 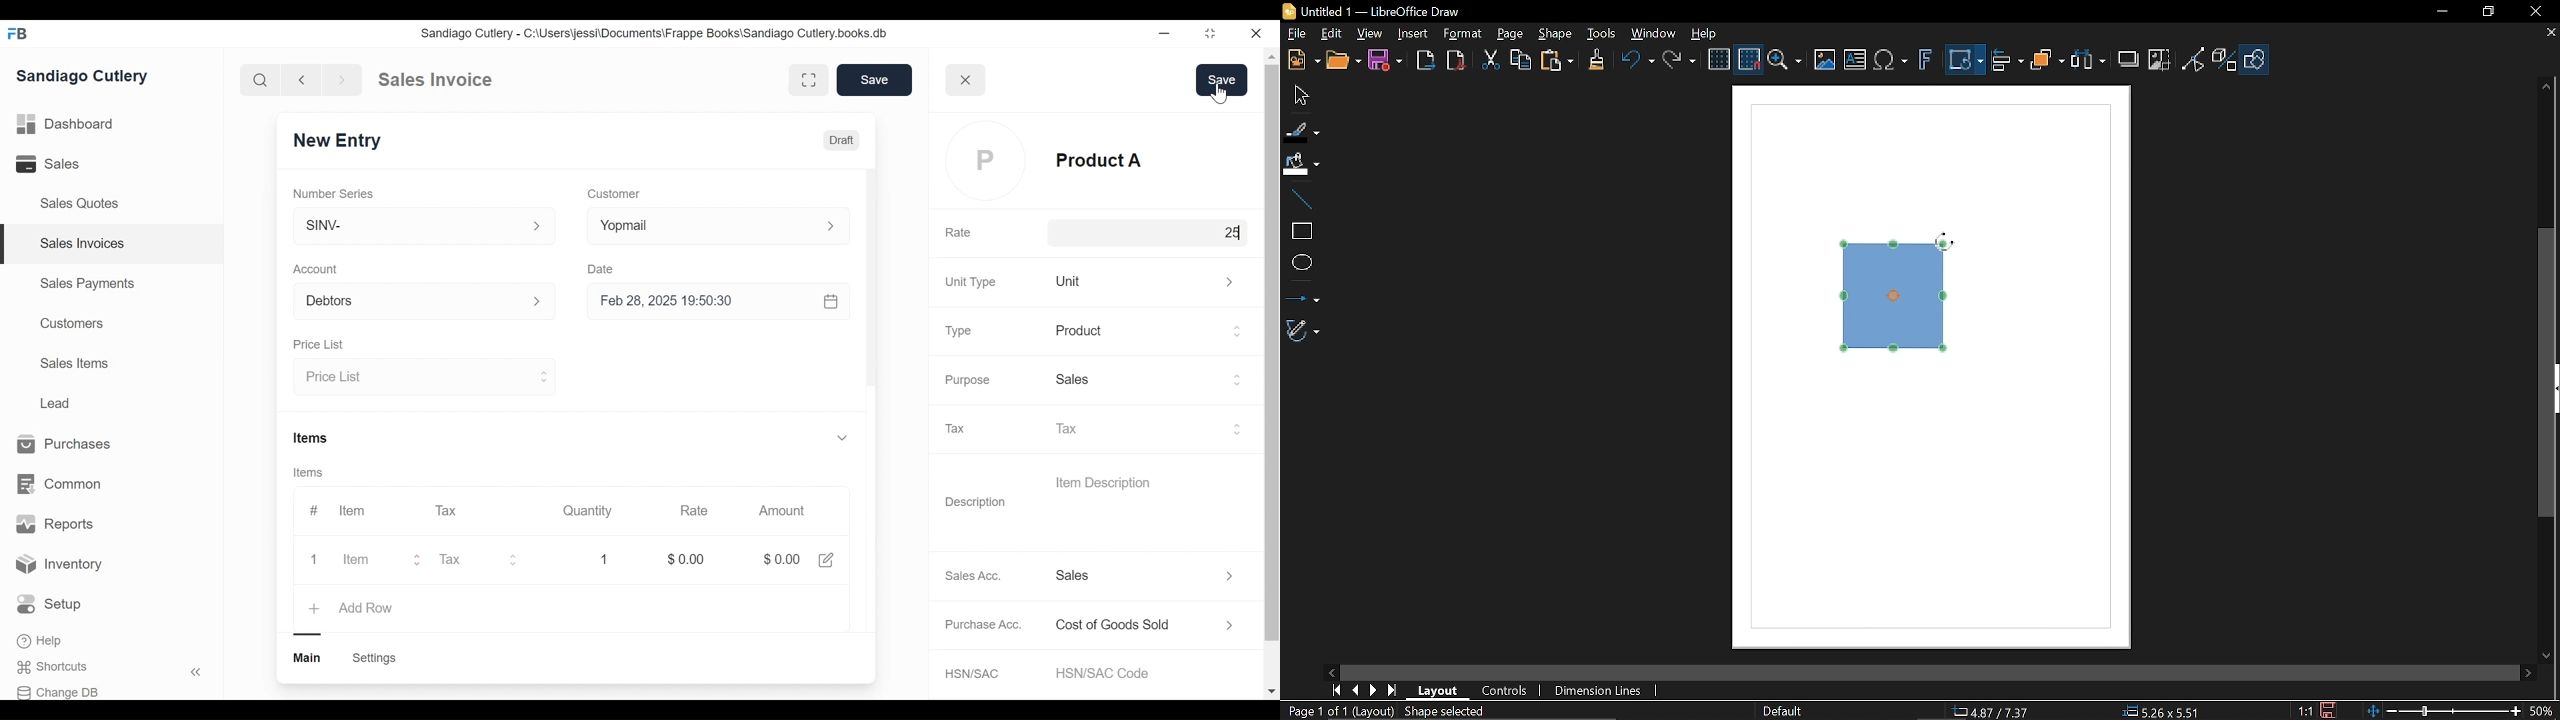 What do you see at coordinates (974, 674) in the screenshot?
I see `HSN/SAC` at bounding box center [974, 674].